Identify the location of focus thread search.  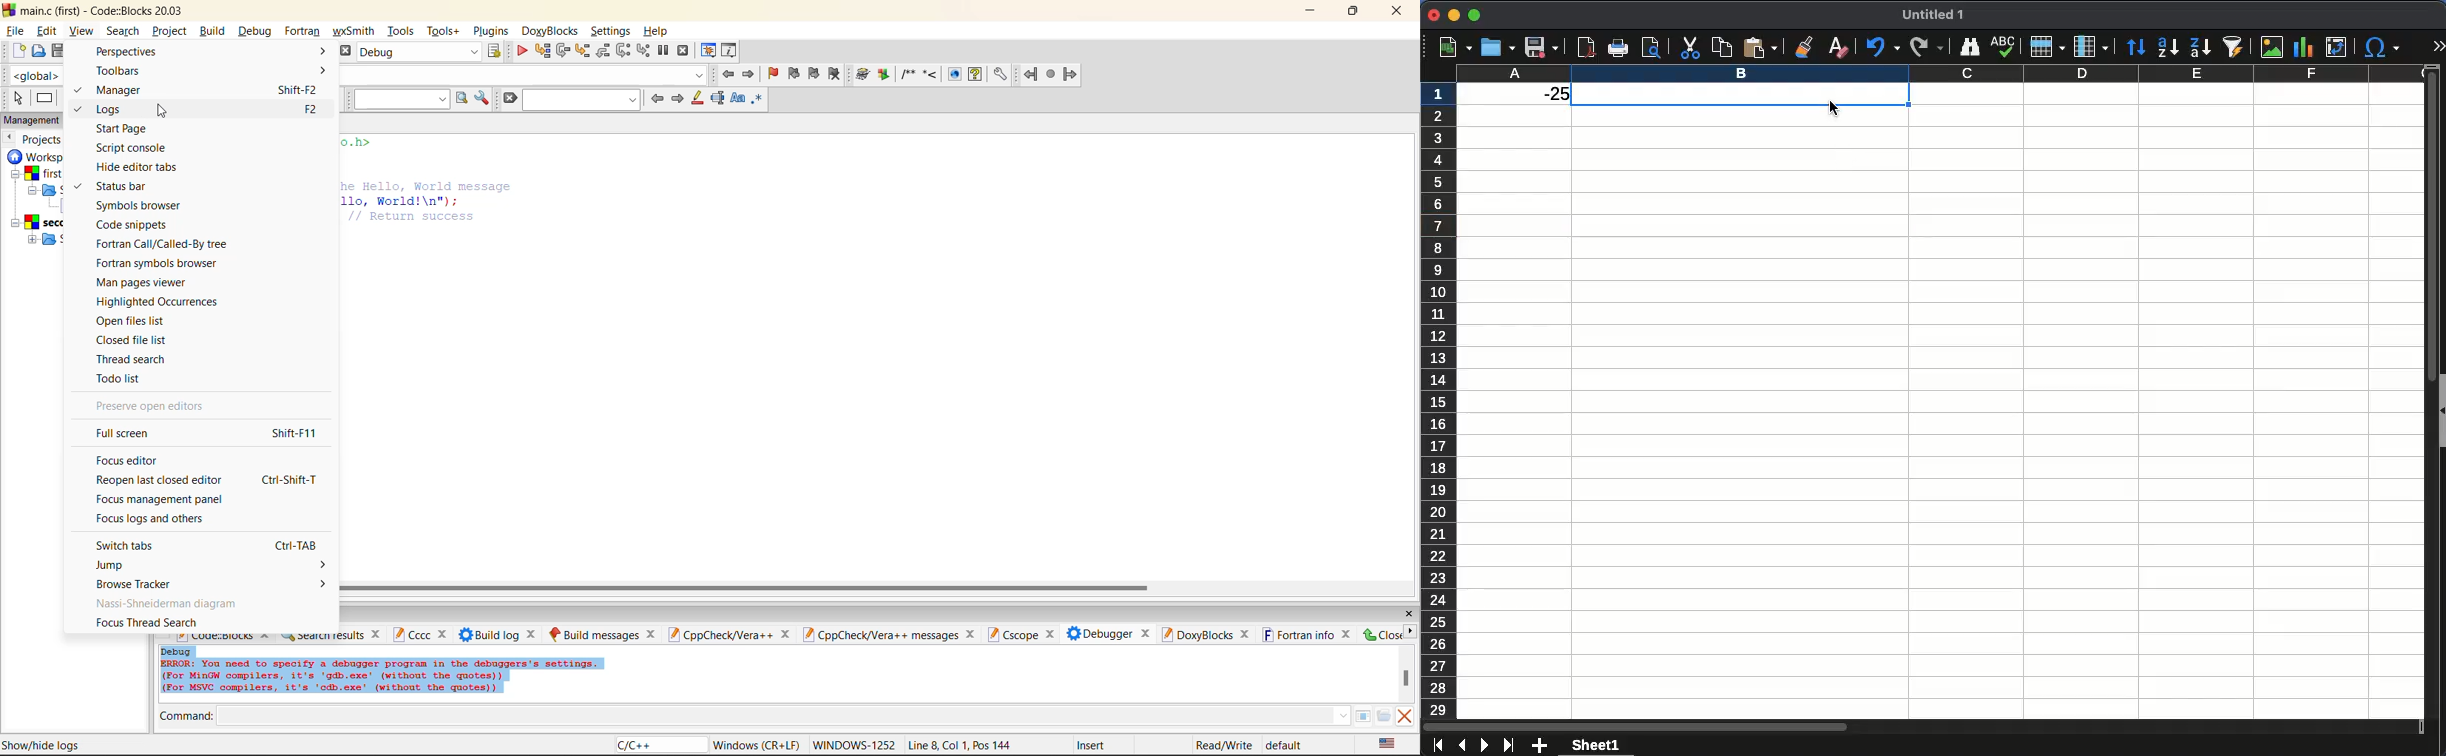
(148, 623).